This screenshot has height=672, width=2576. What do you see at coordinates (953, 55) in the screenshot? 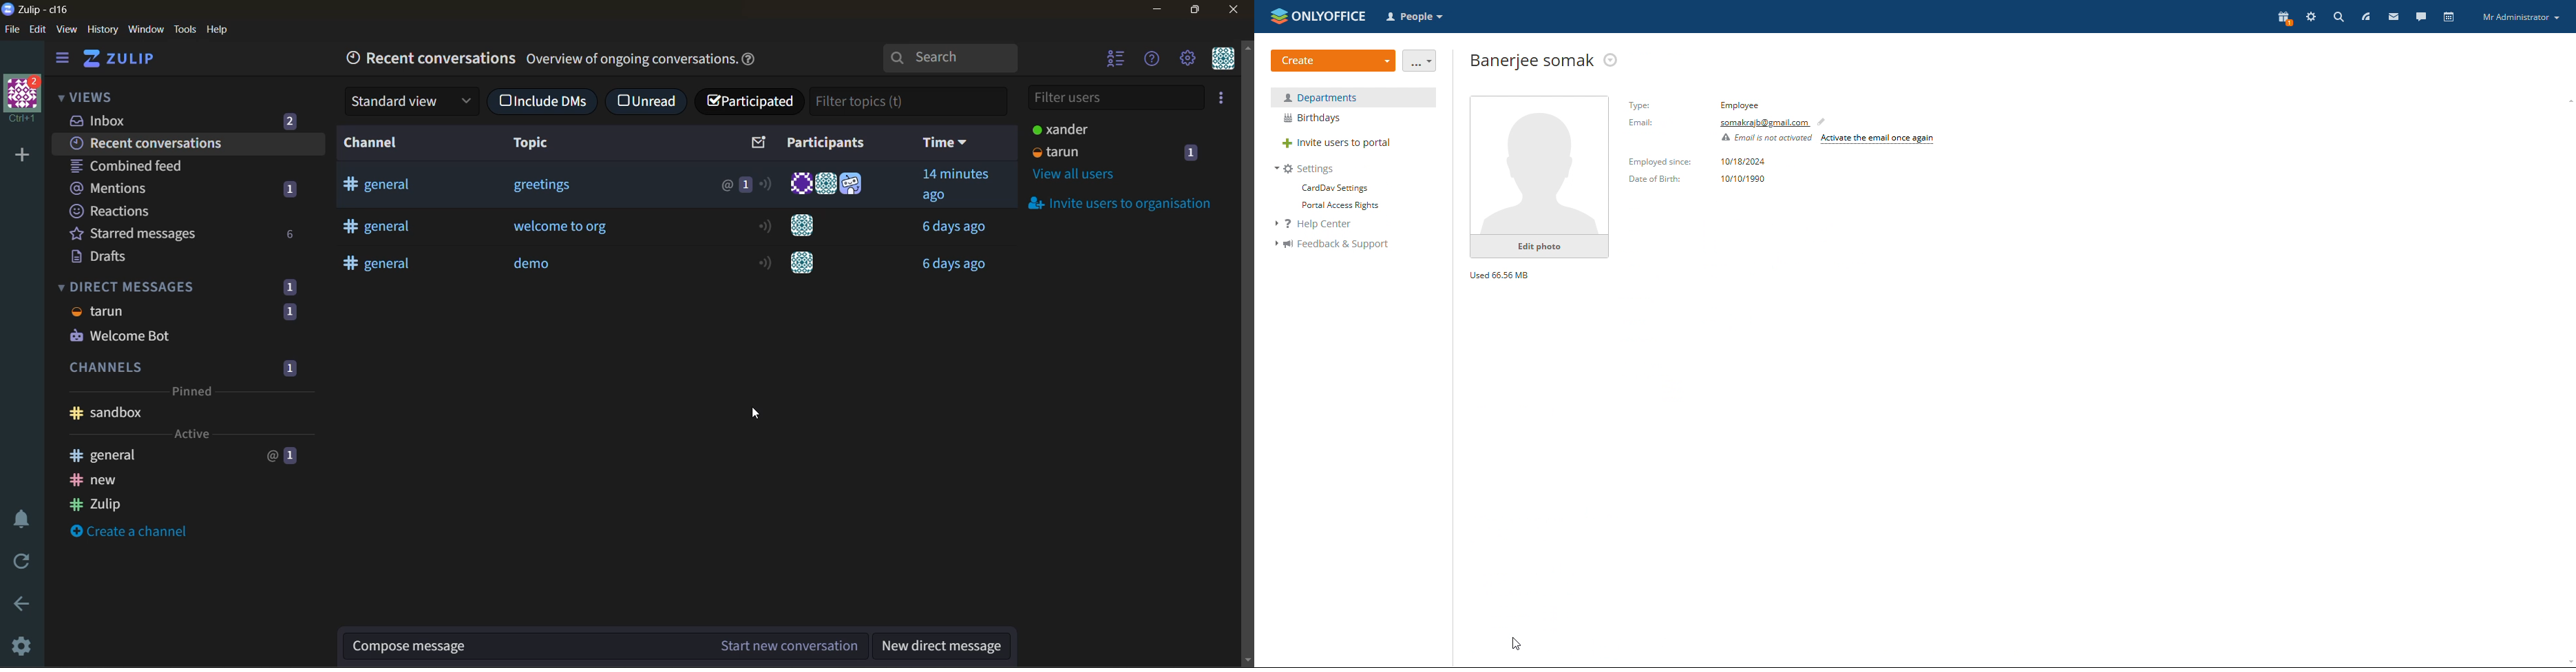
I see `search` at bounding box center [953, 55].